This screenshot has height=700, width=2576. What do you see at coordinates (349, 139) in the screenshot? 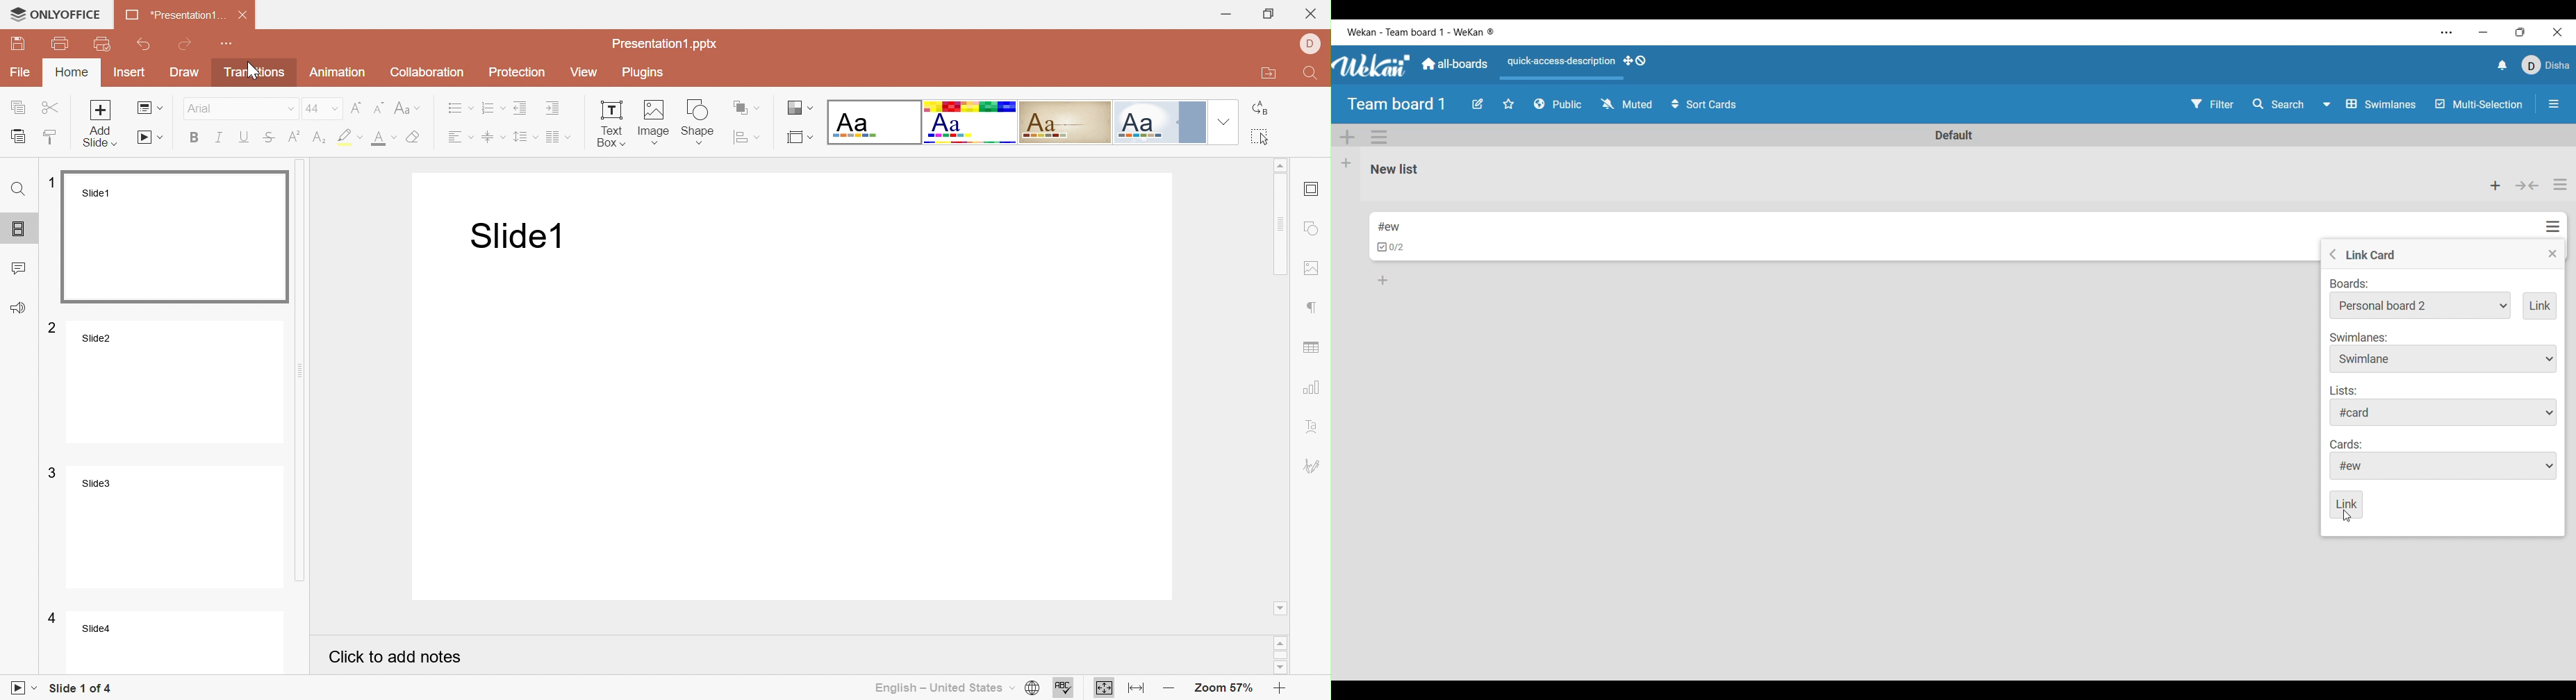
I see `Highlight color` at bounding box center [349, 139].